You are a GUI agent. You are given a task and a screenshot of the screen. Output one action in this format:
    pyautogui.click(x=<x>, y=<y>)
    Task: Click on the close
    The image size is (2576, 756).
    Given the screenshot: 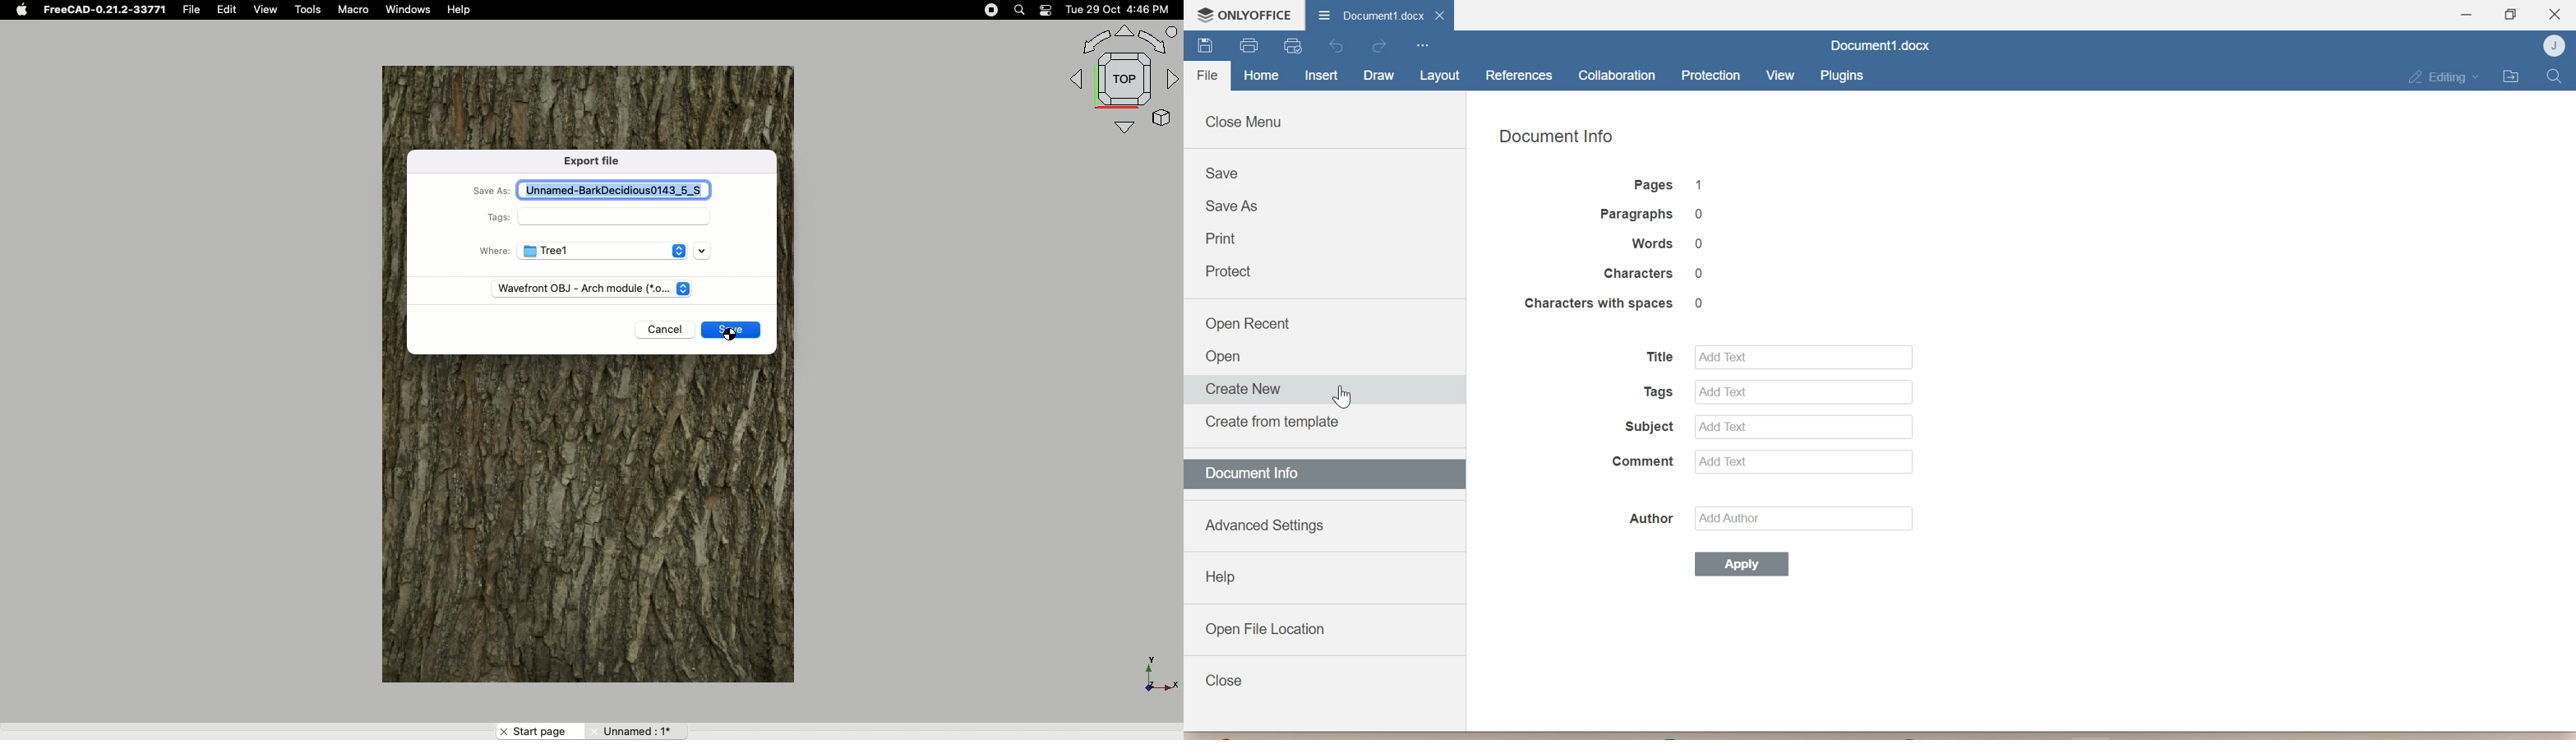 What is the action you would take?
    pyautogui.click(x=1443, y=15)
    